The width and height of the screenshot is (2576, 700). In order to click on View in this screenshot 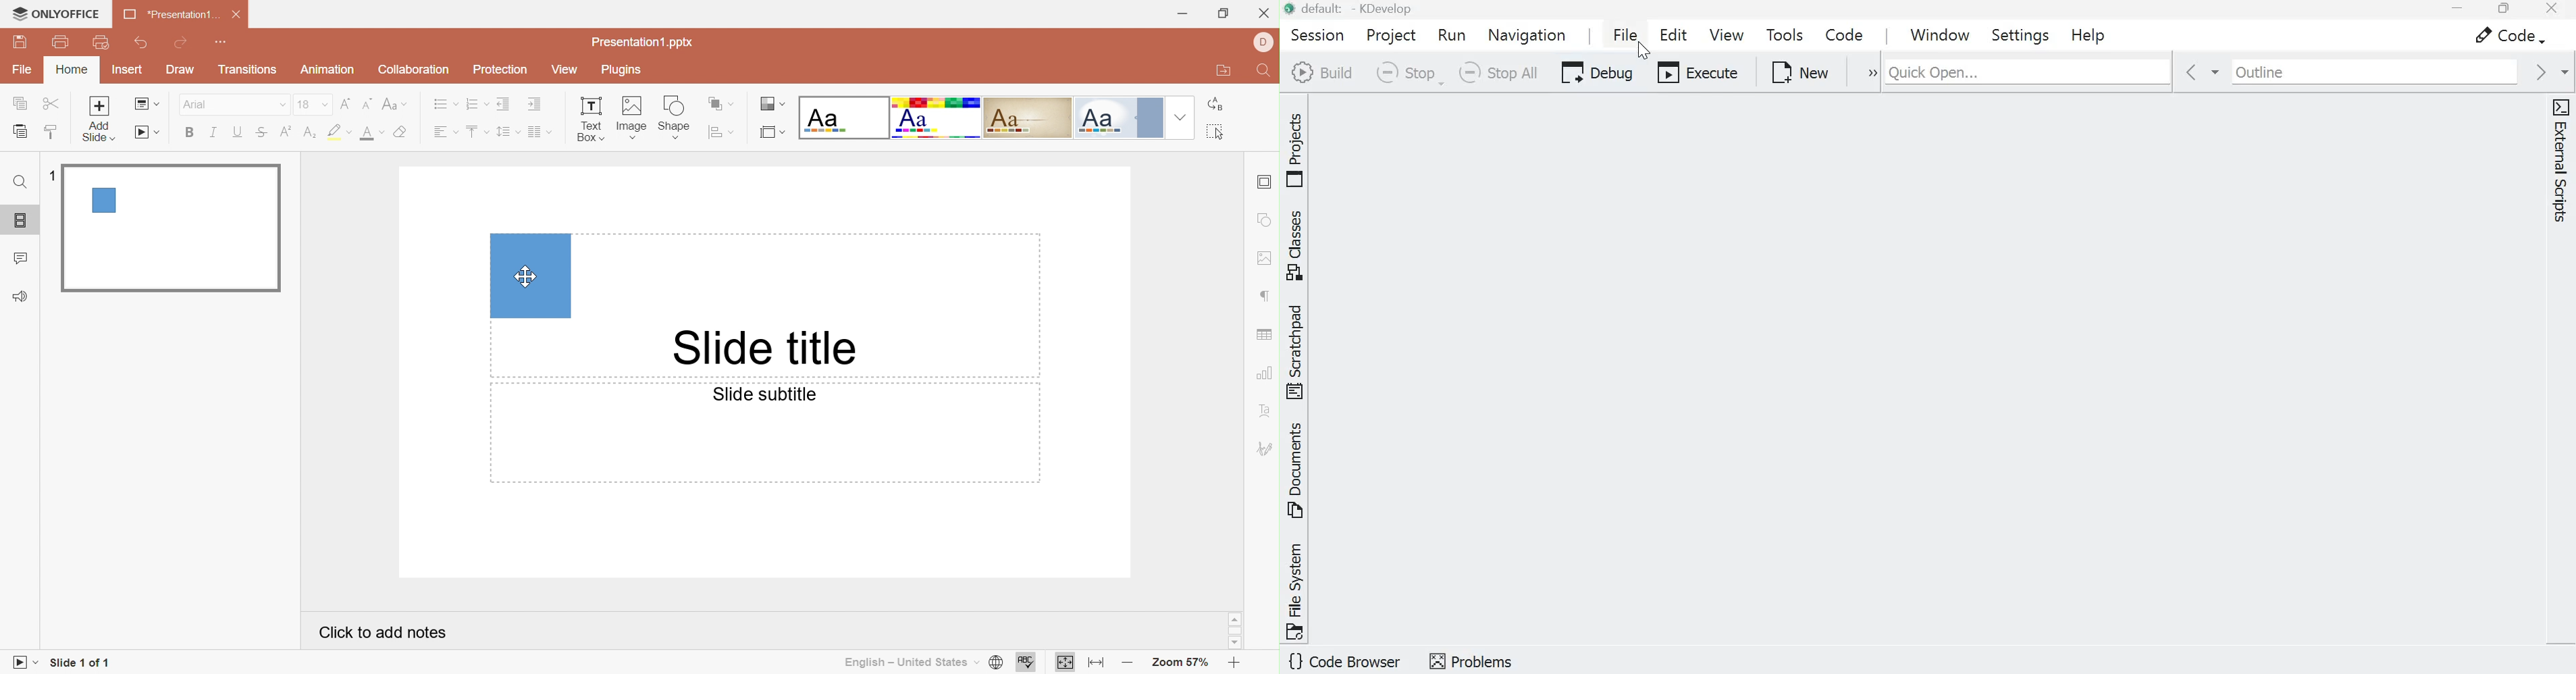, I will do `click(565, 70)`.